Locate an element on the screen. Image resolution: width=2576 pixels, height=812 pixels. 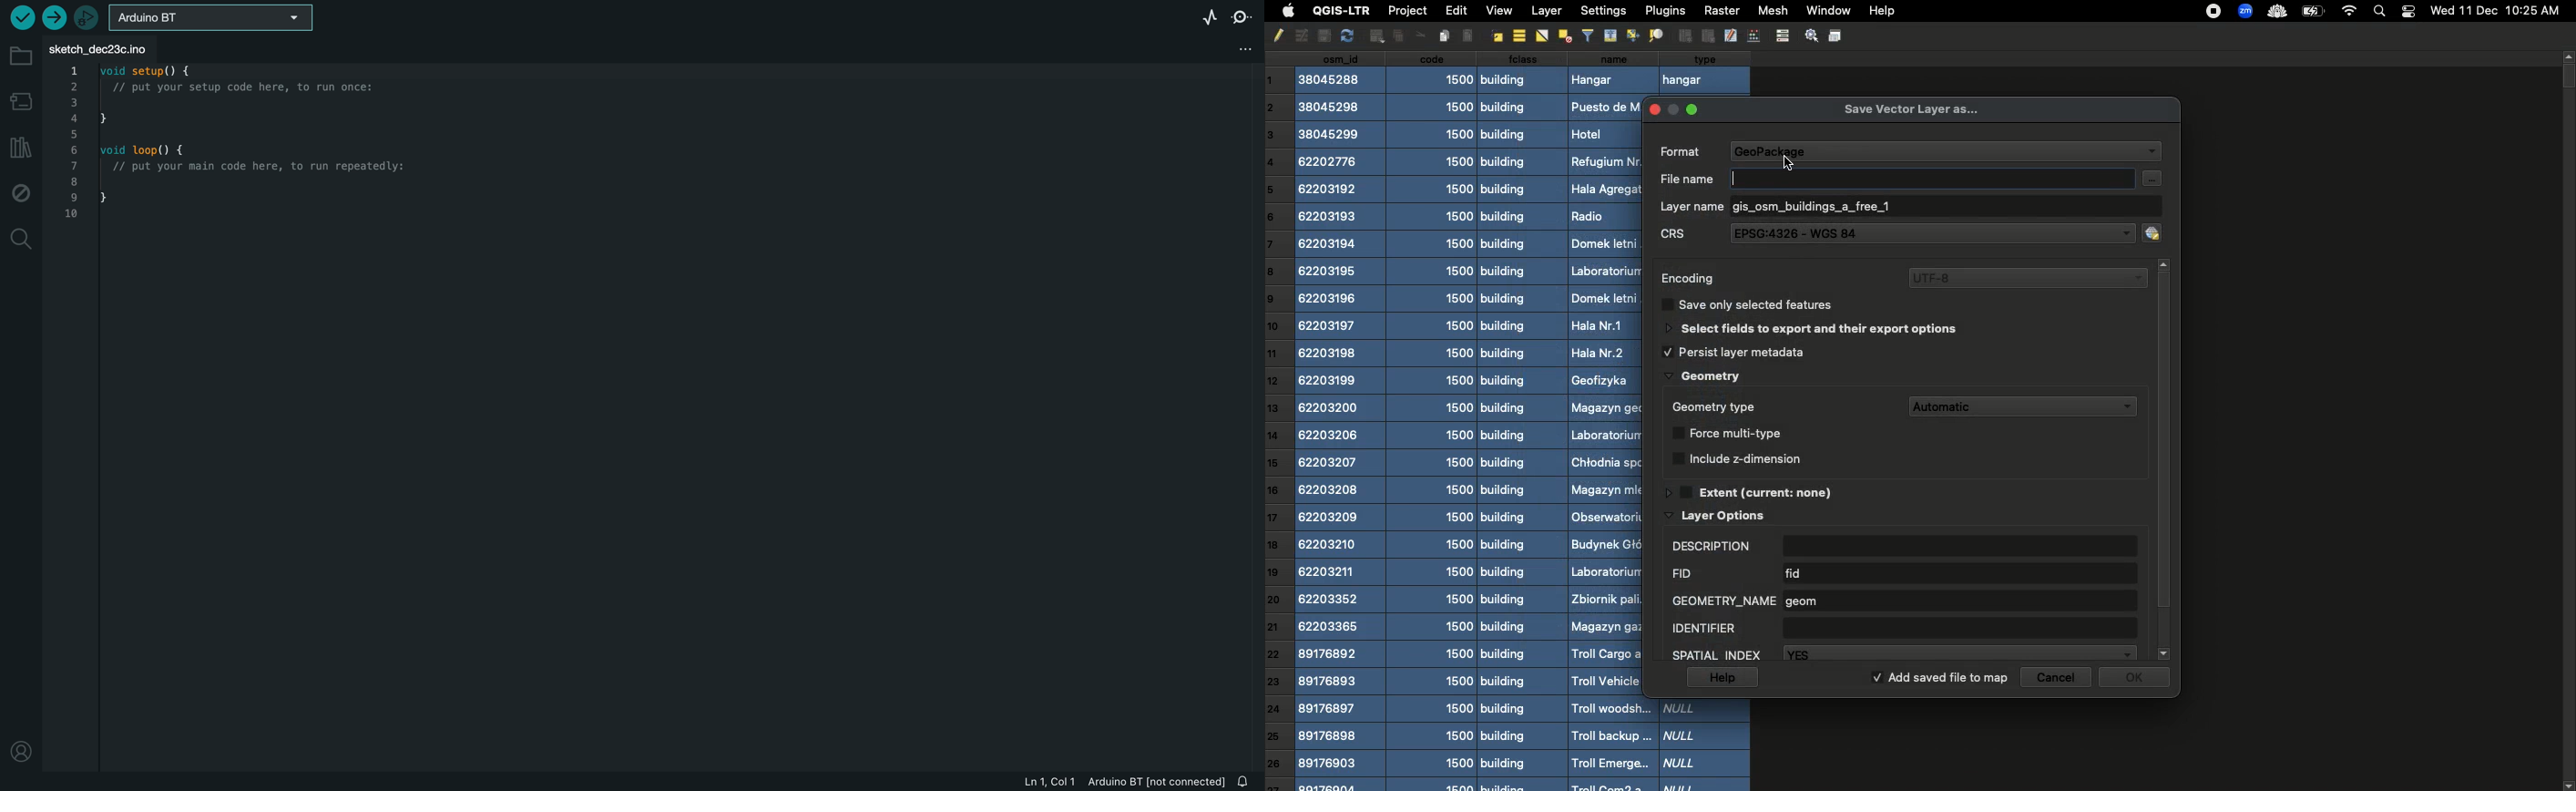
FILE TAB is located at coordinates (105, 51).